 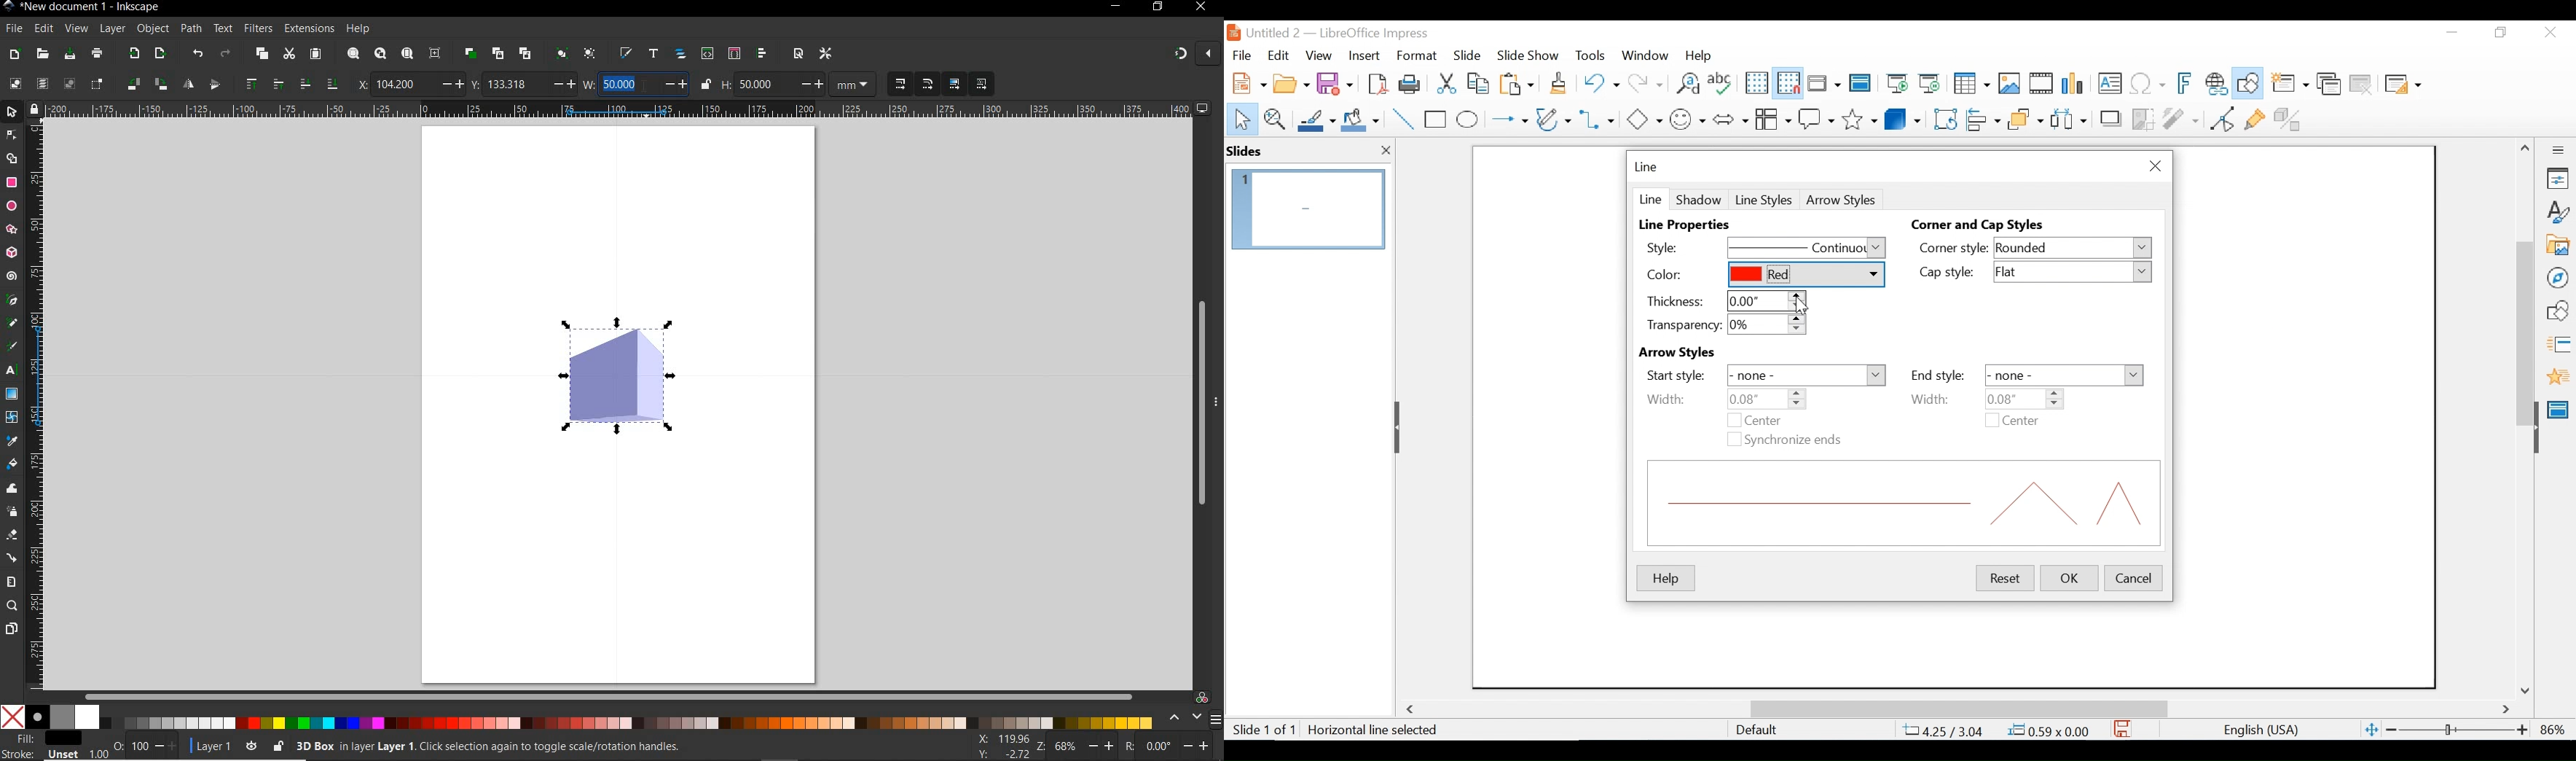 What do you see at coordinates (213, 746) in the screenshot?
I see `current layer` at bounding box center [213, 746].